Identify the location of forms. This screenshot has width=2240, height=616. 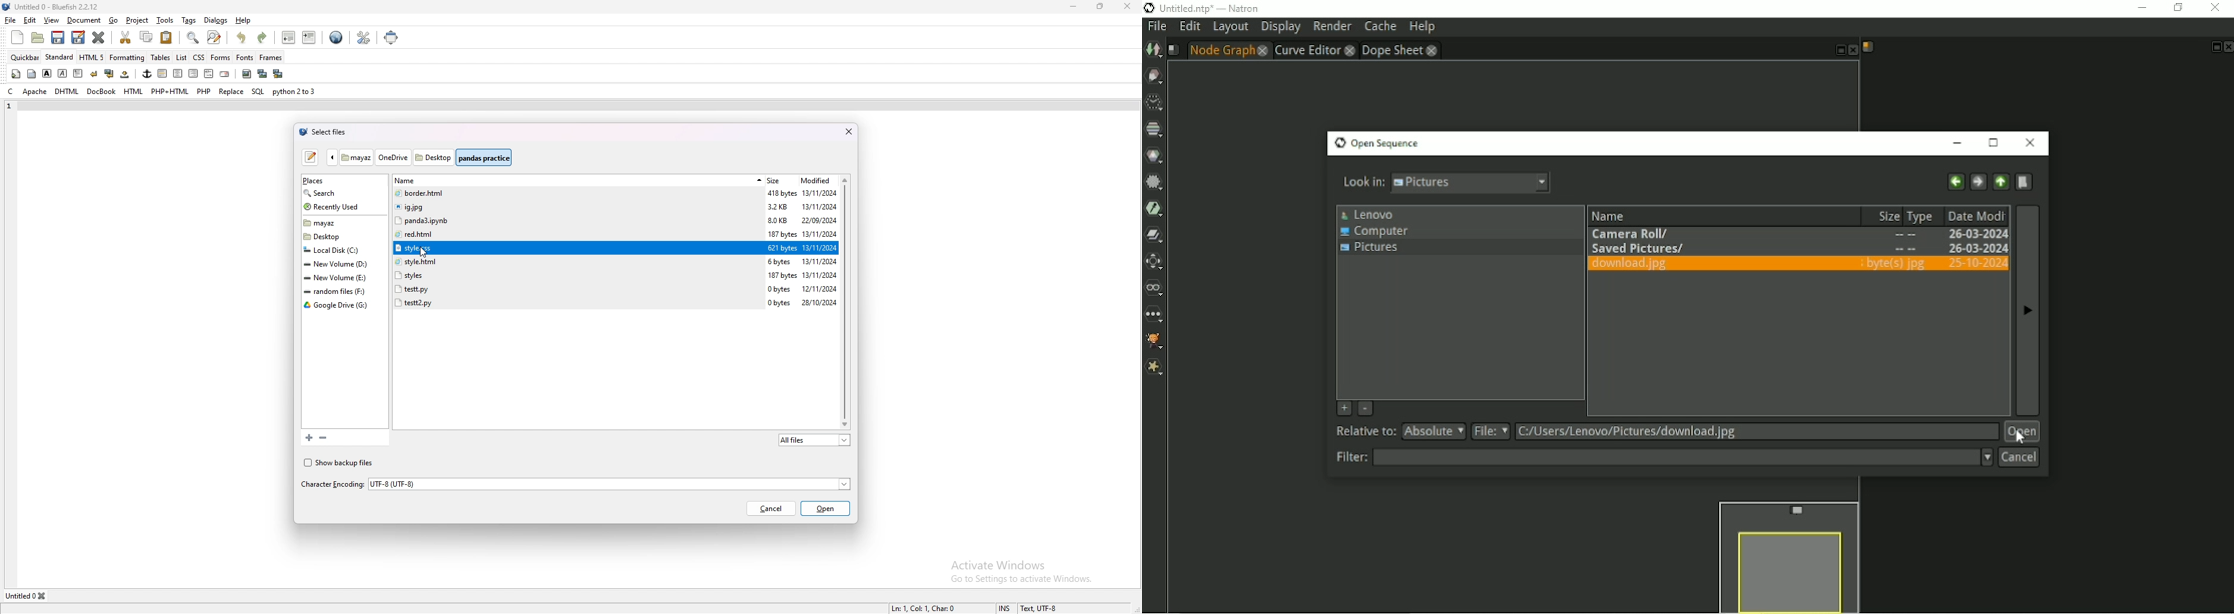
(221, 57).